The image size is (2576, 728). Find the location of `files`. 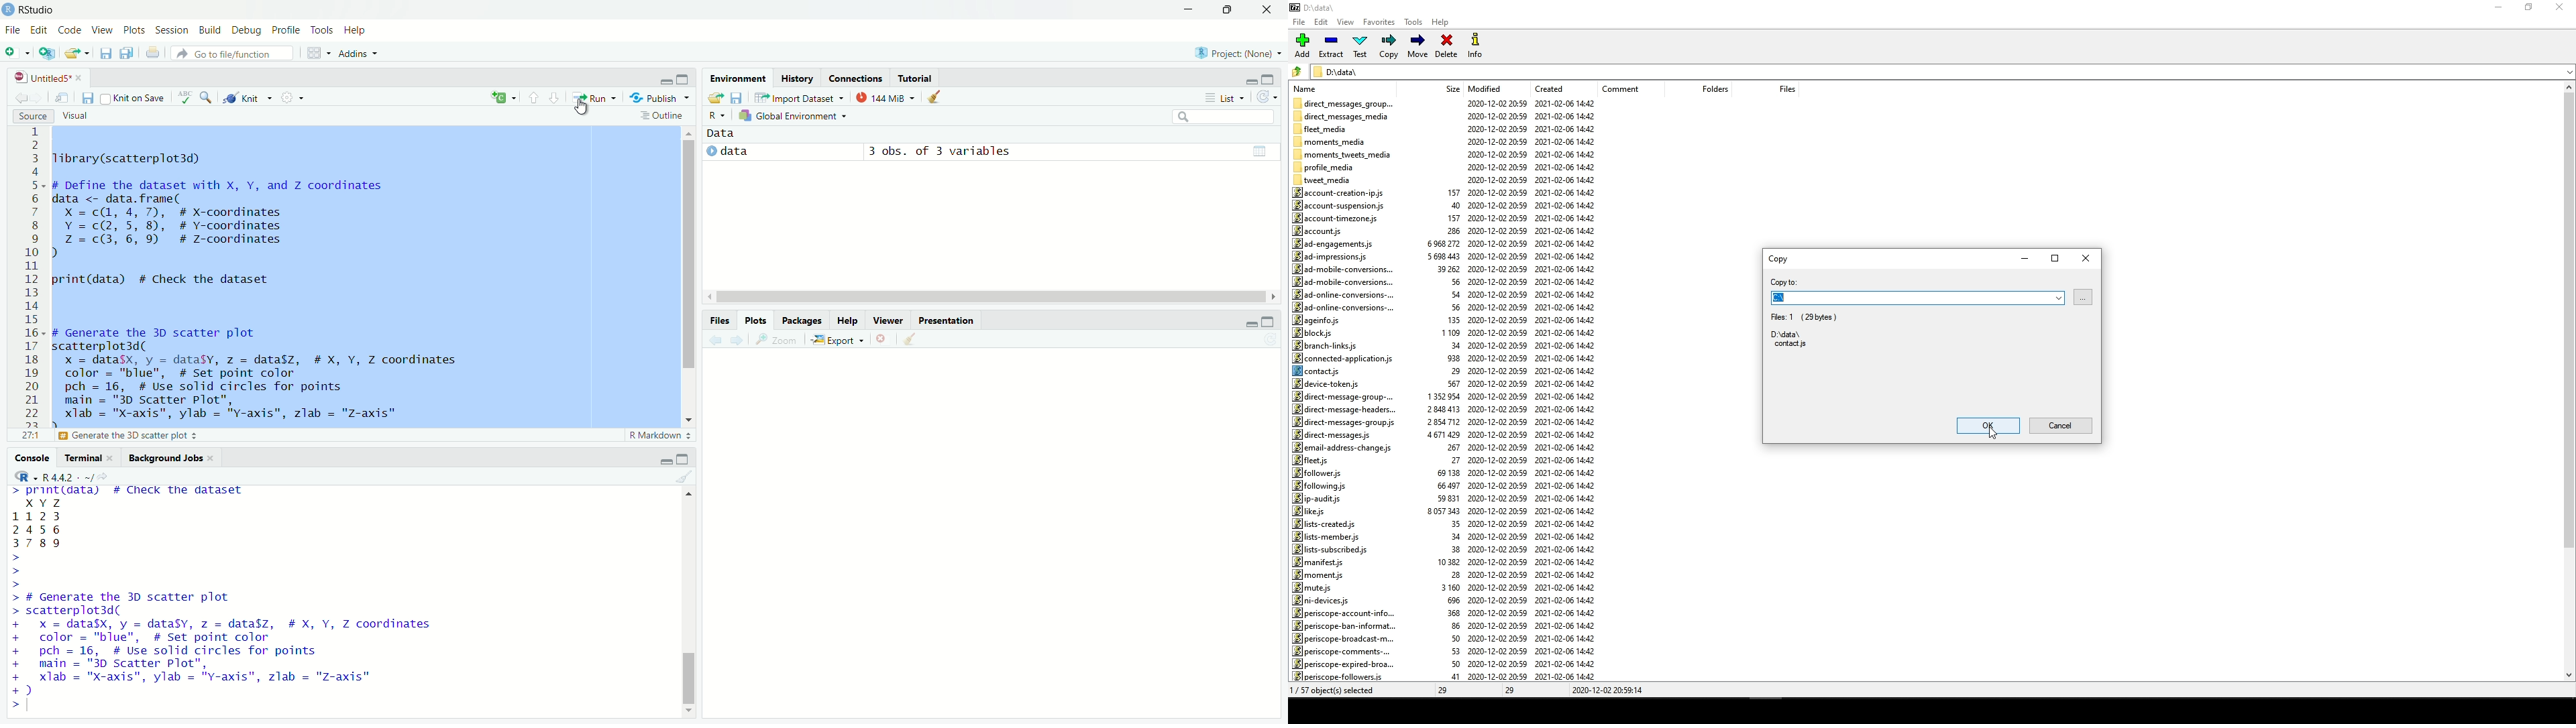

files is located at coordinates (718, 320).